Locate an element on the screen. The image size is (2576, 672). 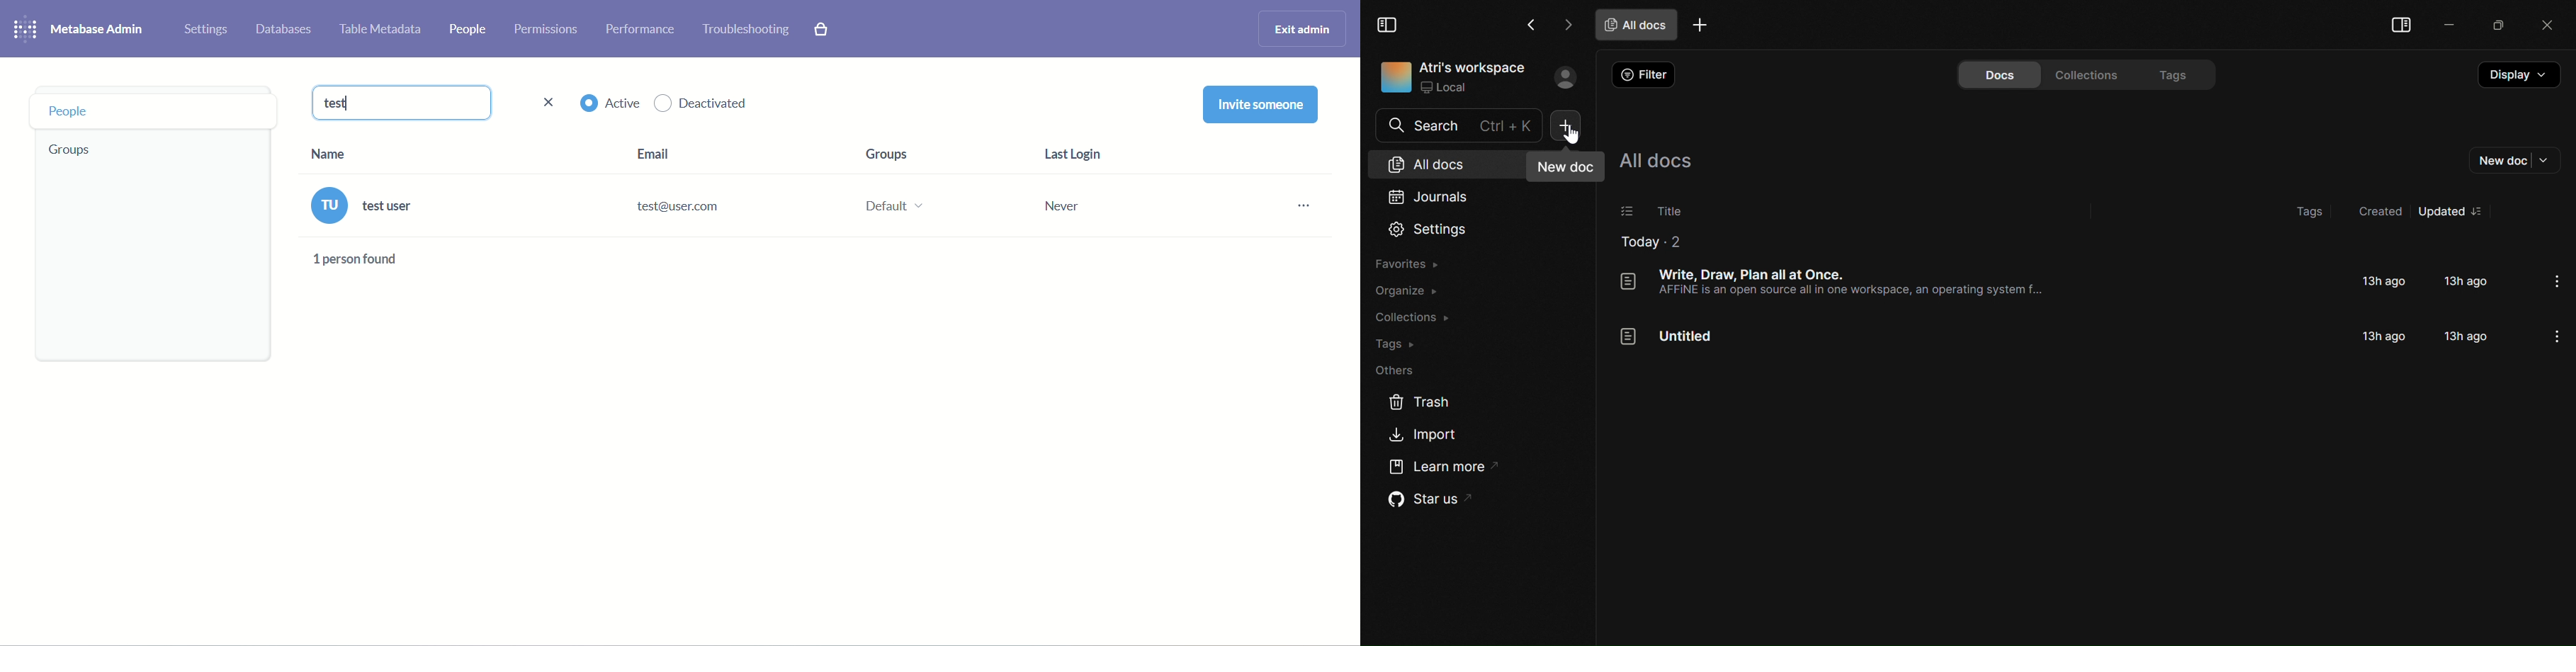
All docs is located at coordinates (1438, 163).